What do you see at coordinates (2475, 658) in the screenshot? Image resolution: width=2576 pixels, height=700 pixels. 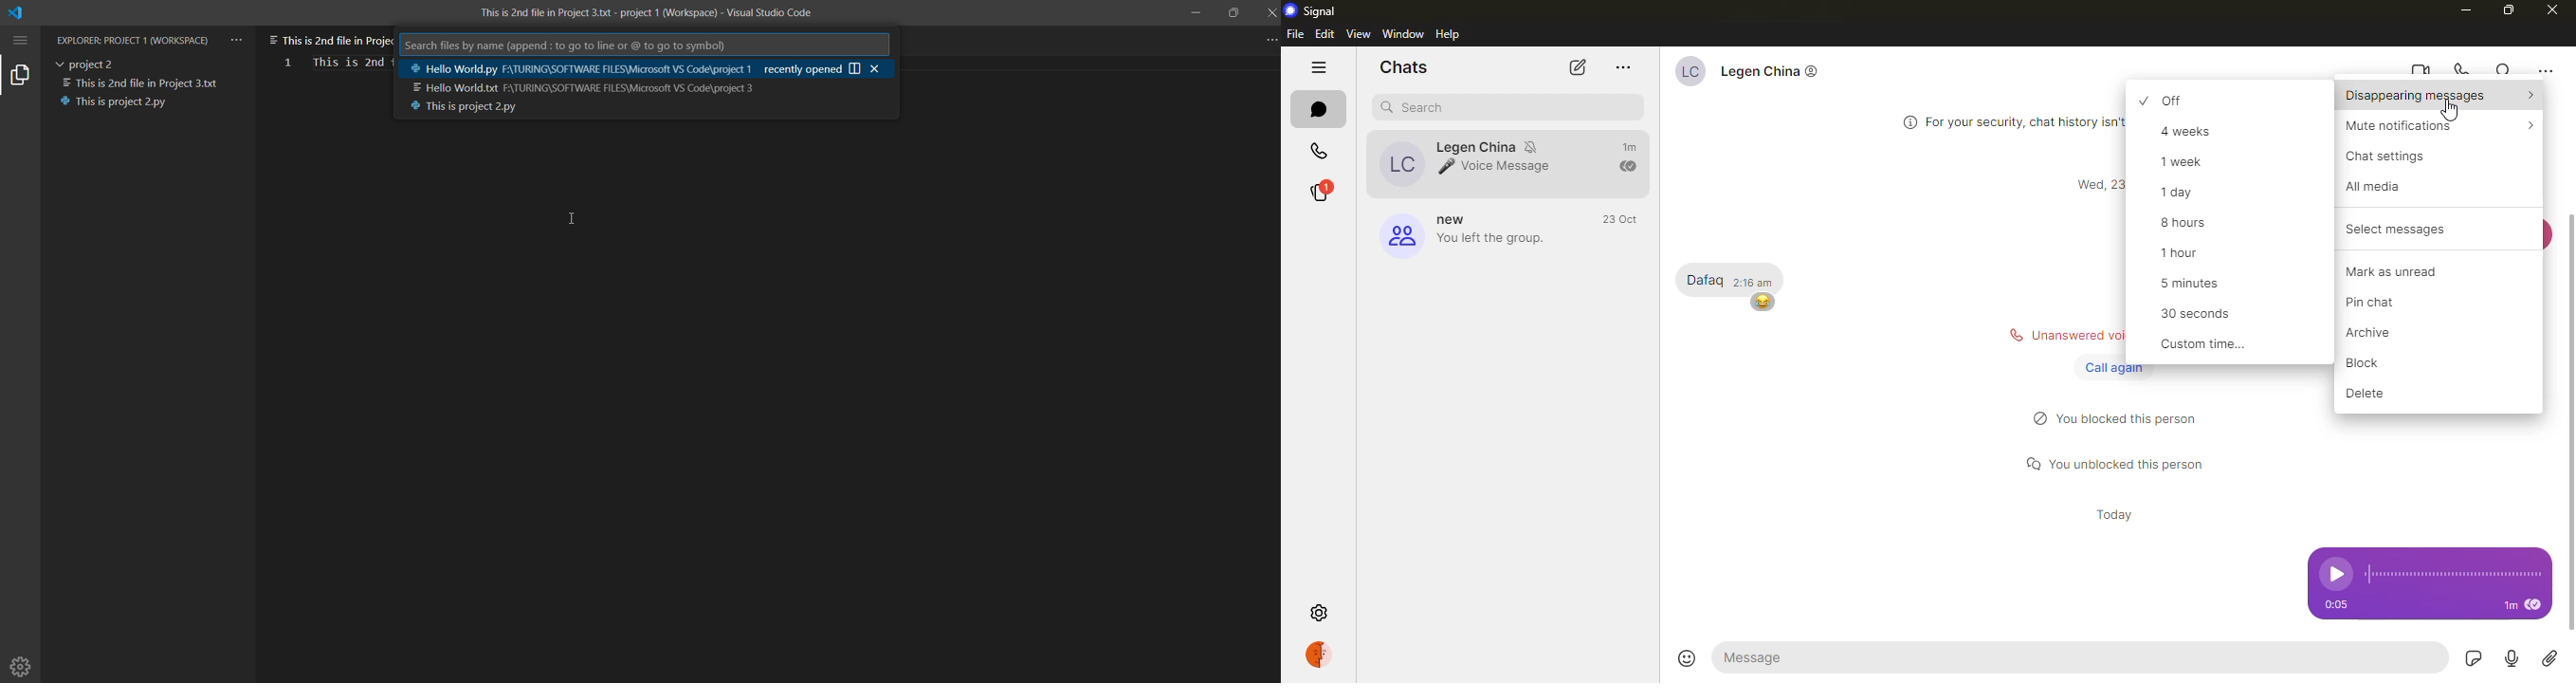 I see `sticker` at bounding box center [2475, 658].